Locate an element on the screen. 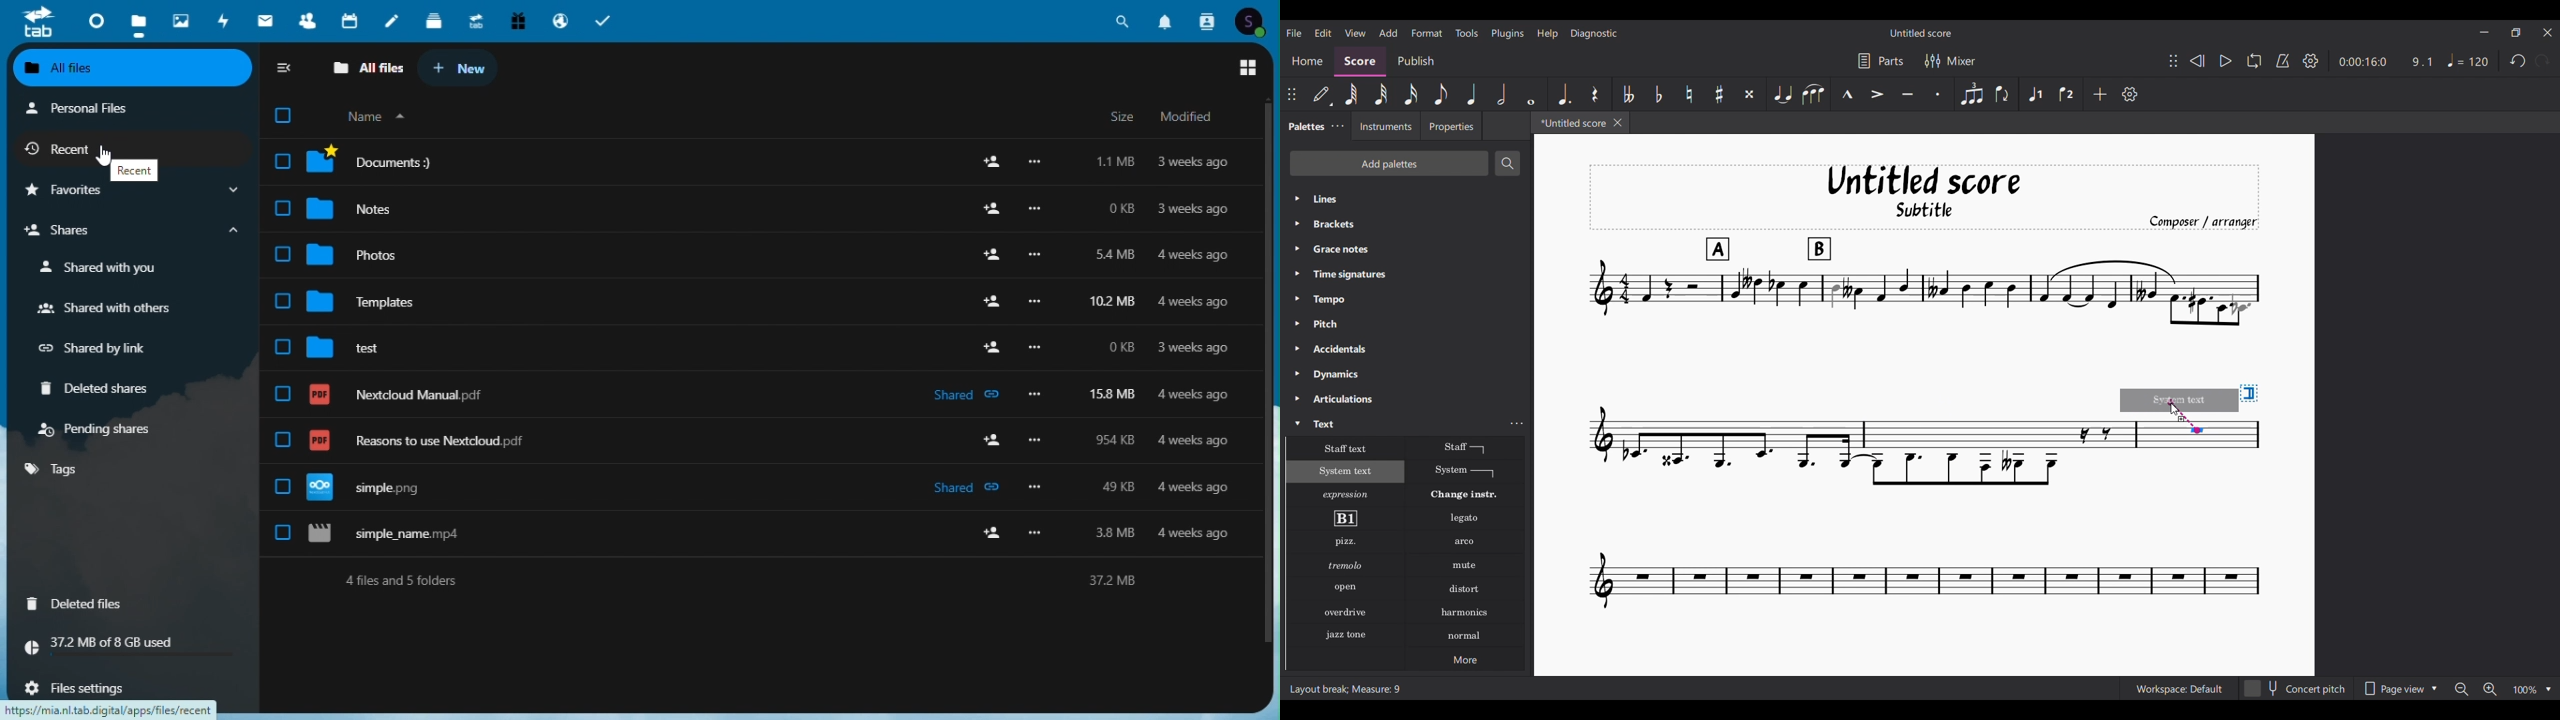 The width and height of the screenshot is (2576, 728). Plugins menu is located at coordinates (1507, 33).